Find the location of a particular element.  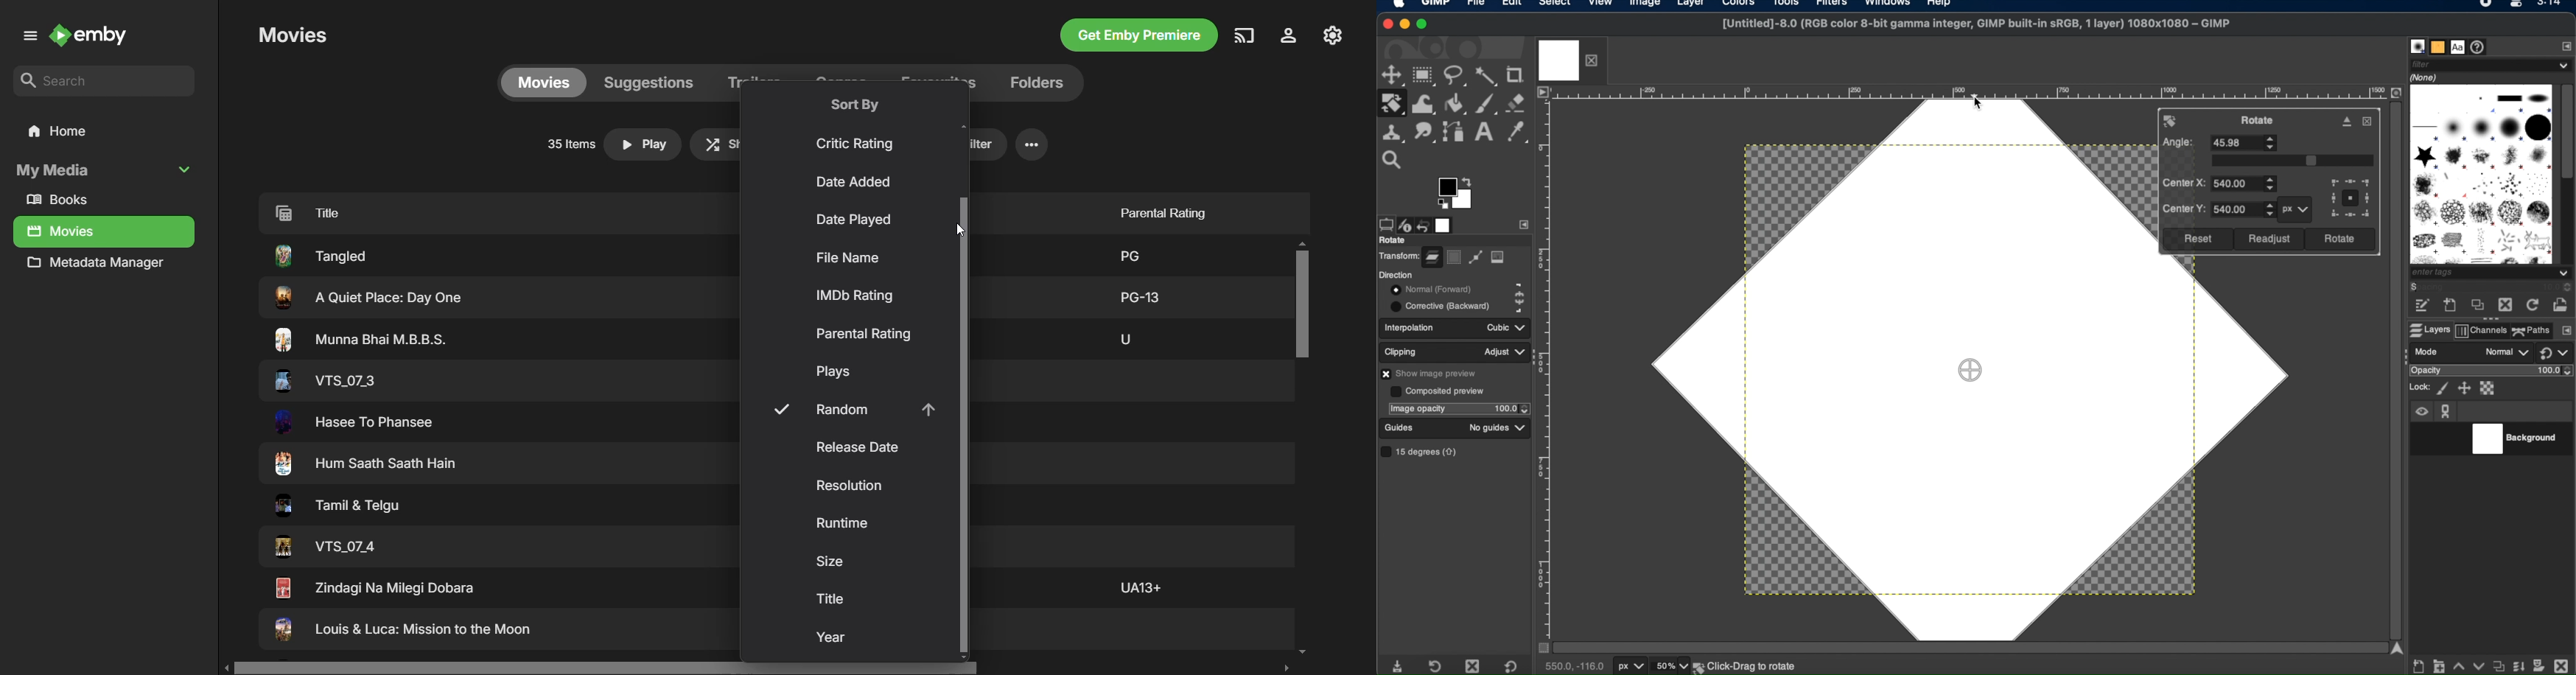

zoom image when window size changes is located at coordinates (2396, 93).